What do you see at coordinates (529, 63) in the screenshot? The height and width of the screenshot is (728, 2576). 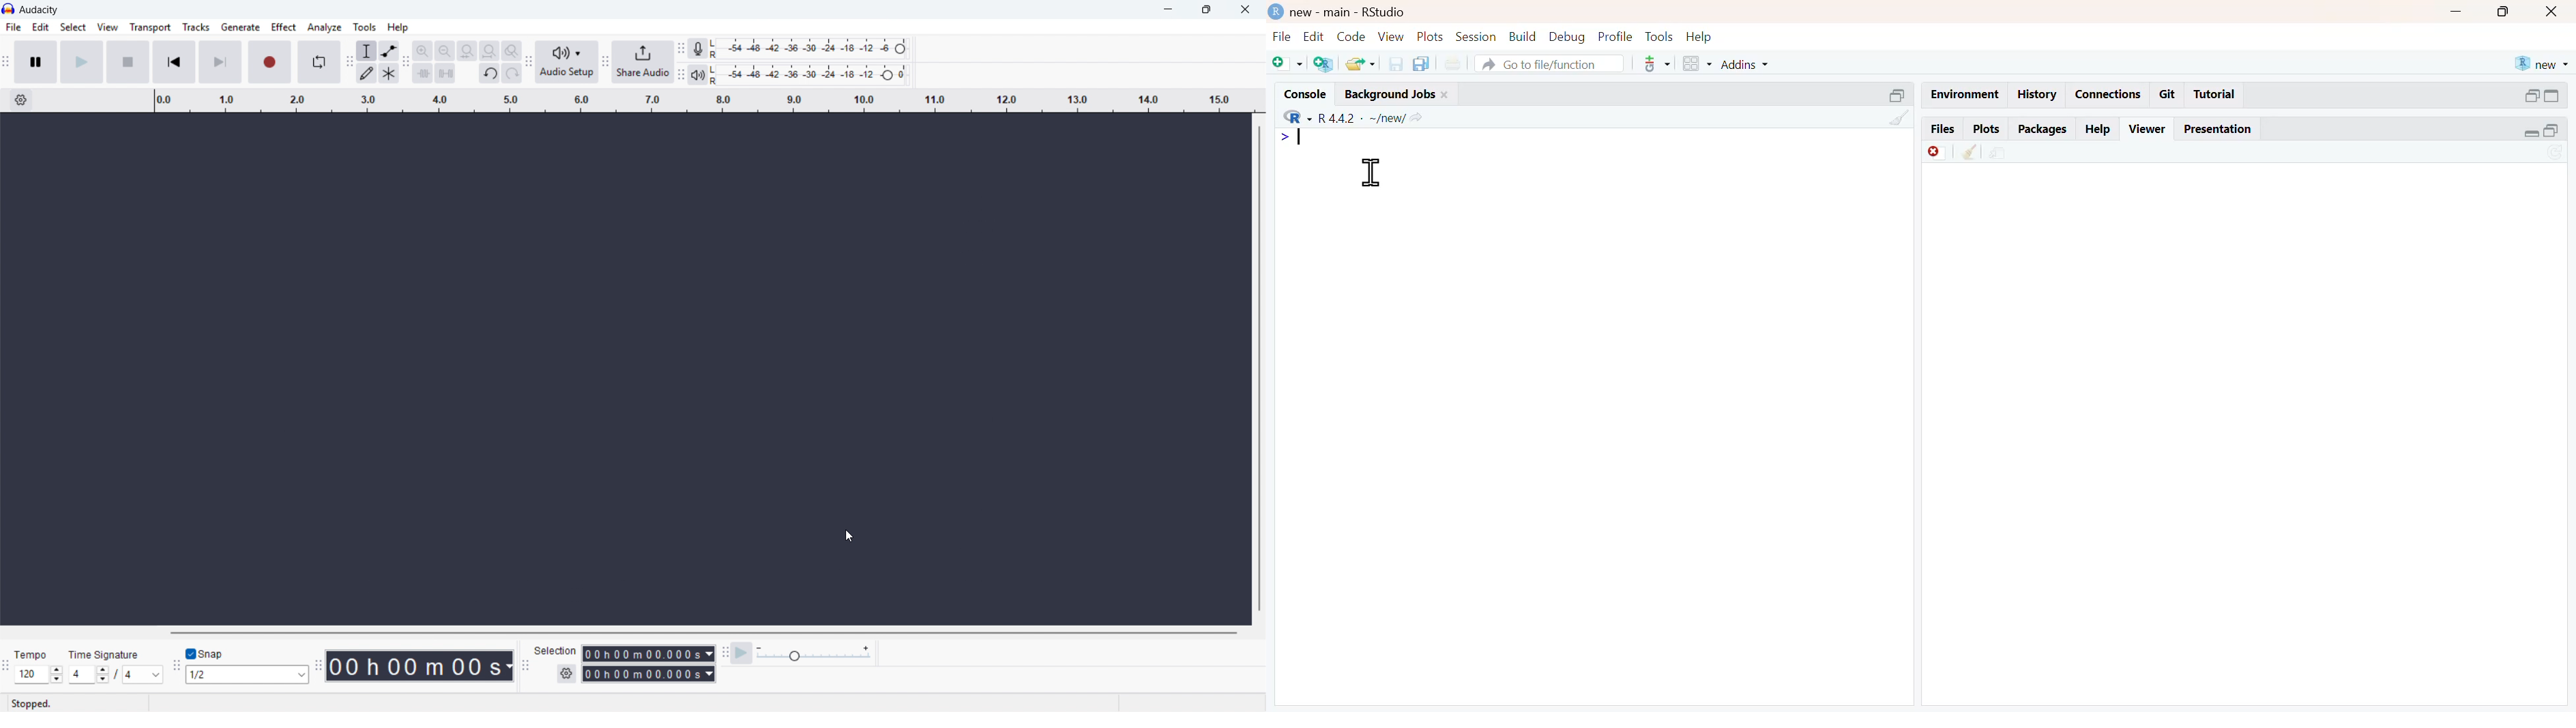 I see `audio setup toolbar` at bounding box center [529, 63].